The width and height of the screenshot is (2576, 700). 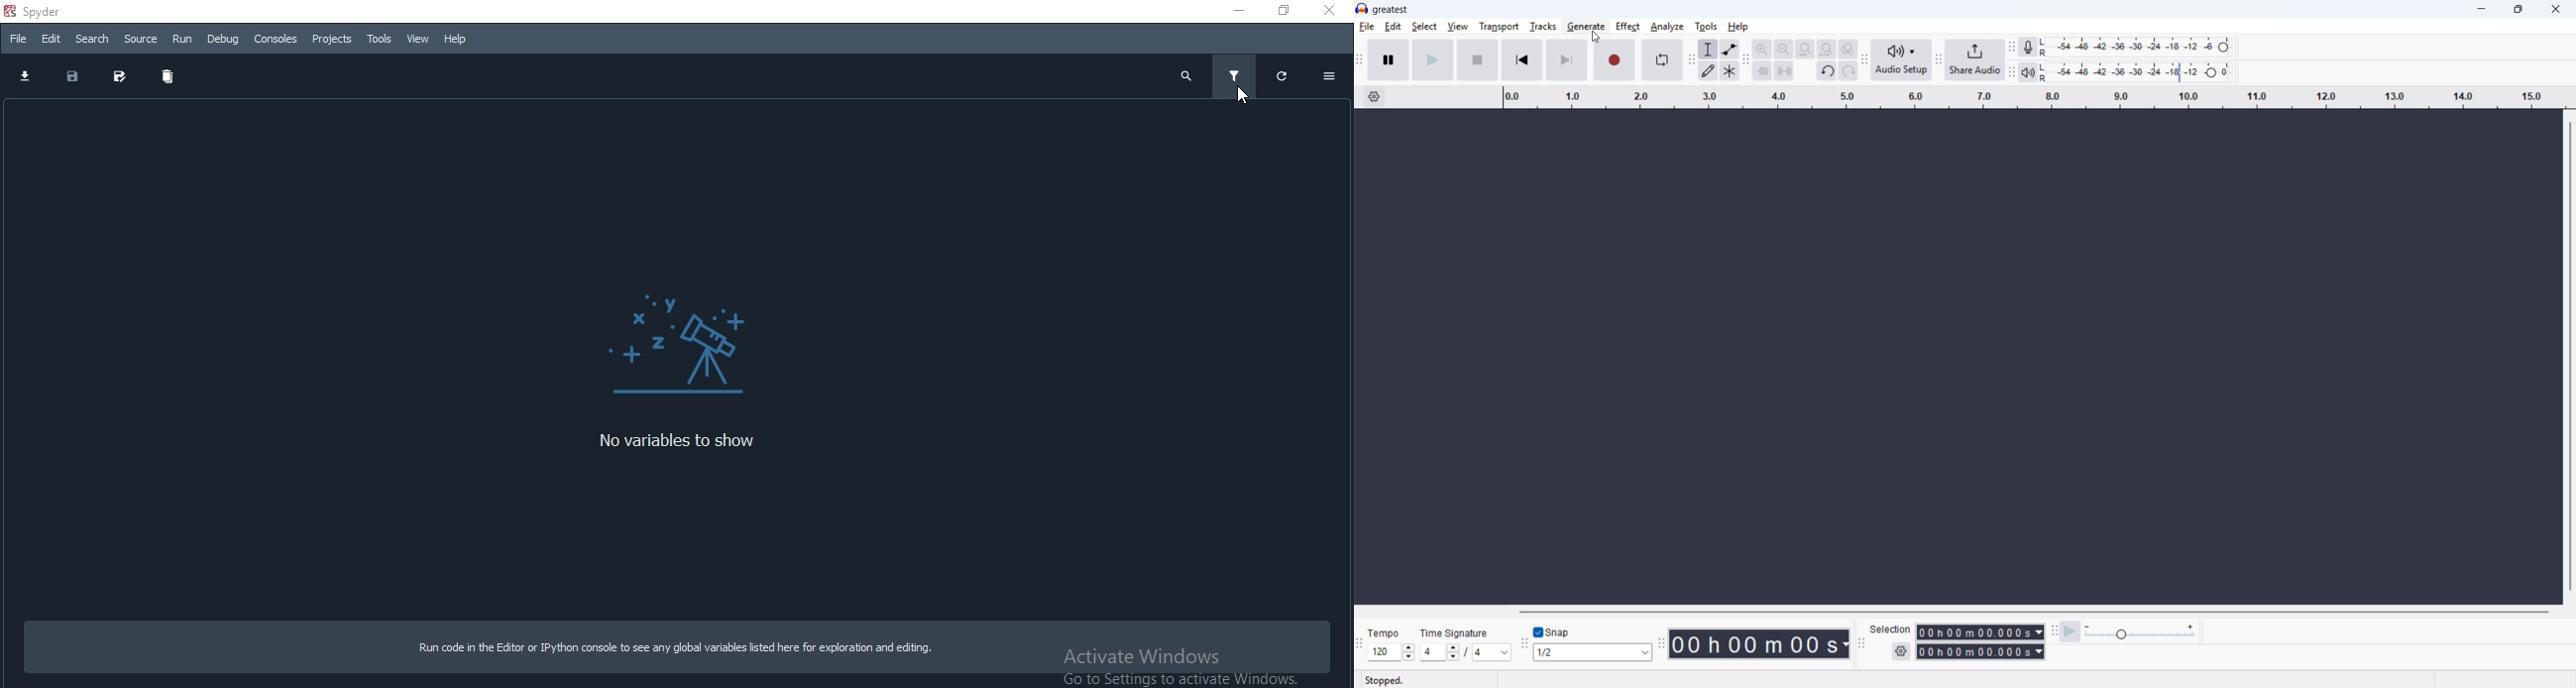 What do you see at coordinates (2140, 631) in the screenshot?
I see `playback speed` at bounding box center [2140, 631].